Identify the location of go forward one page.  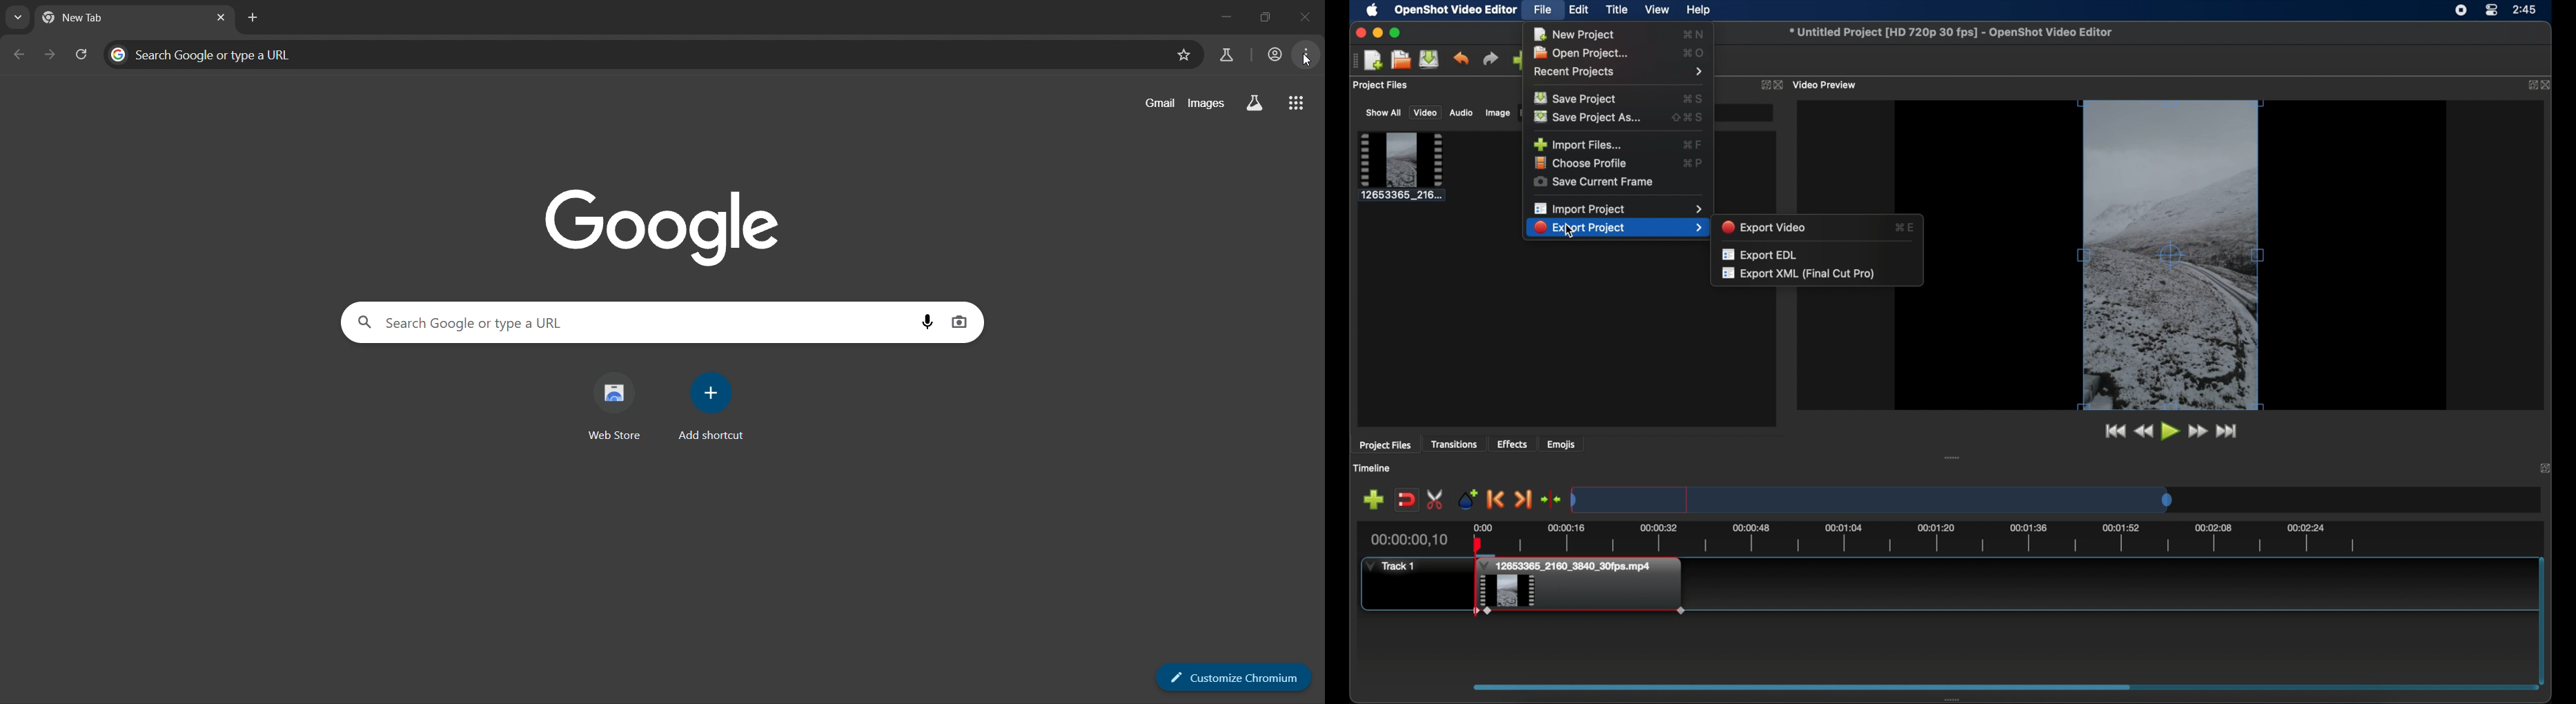
(50, 55).